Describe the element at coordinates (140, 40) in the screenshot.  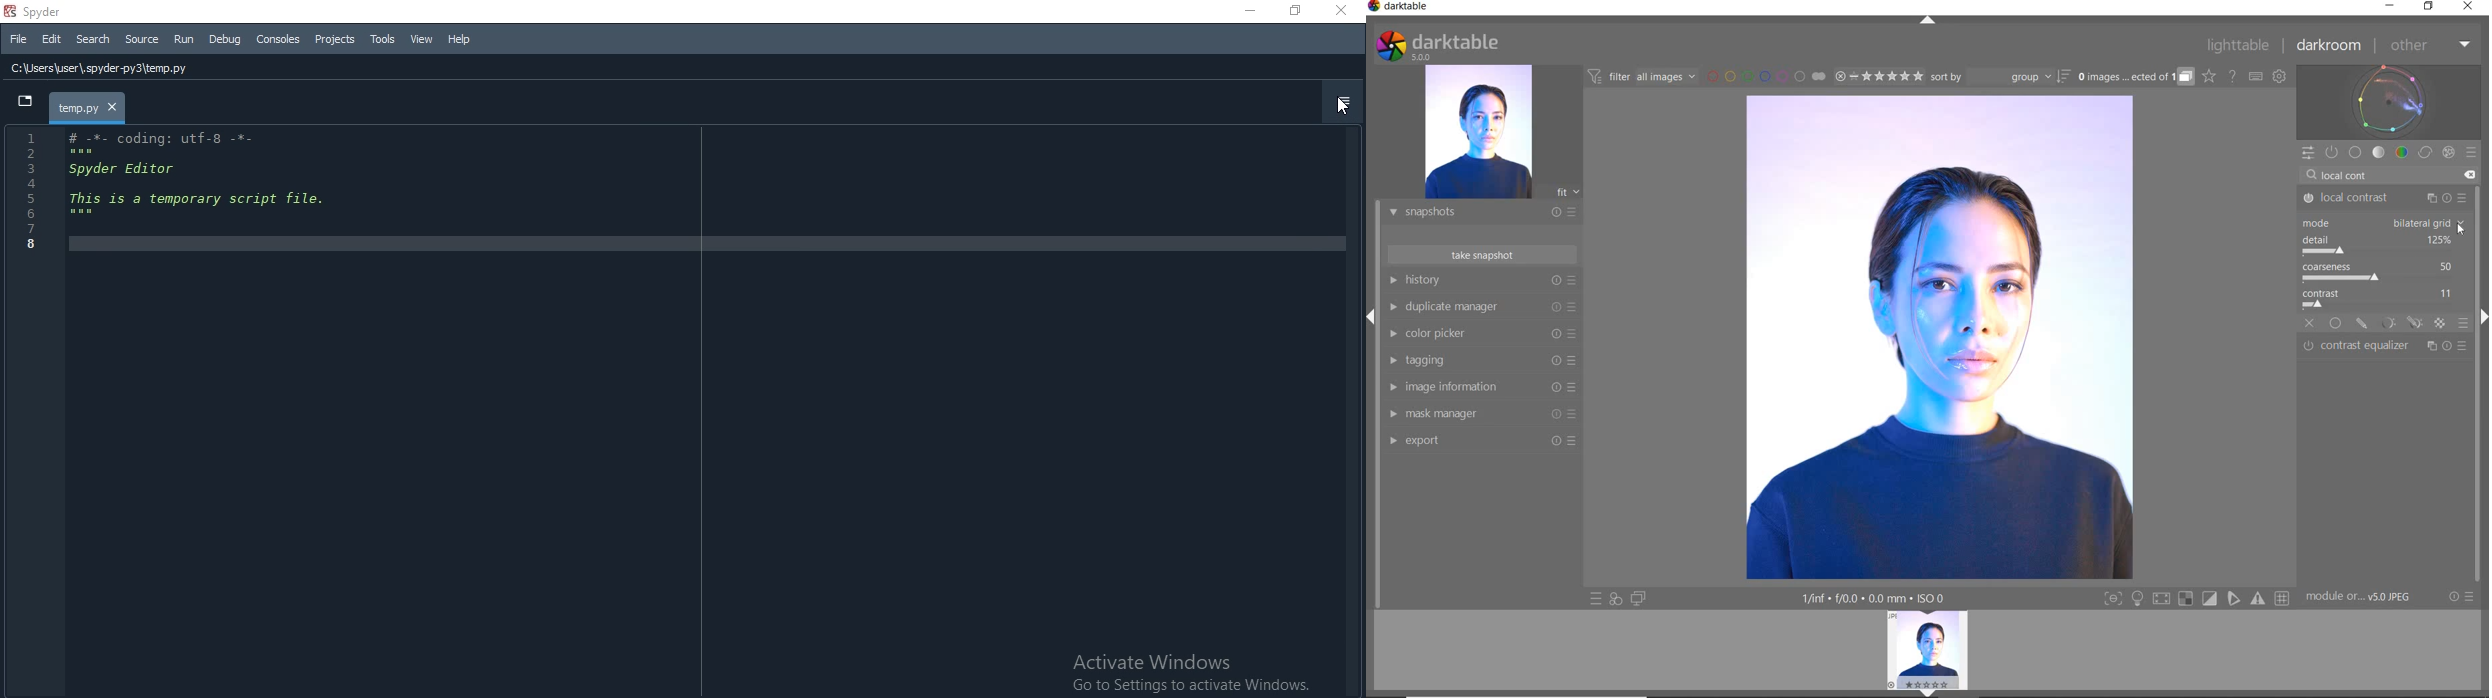
I see `Source` at that location.